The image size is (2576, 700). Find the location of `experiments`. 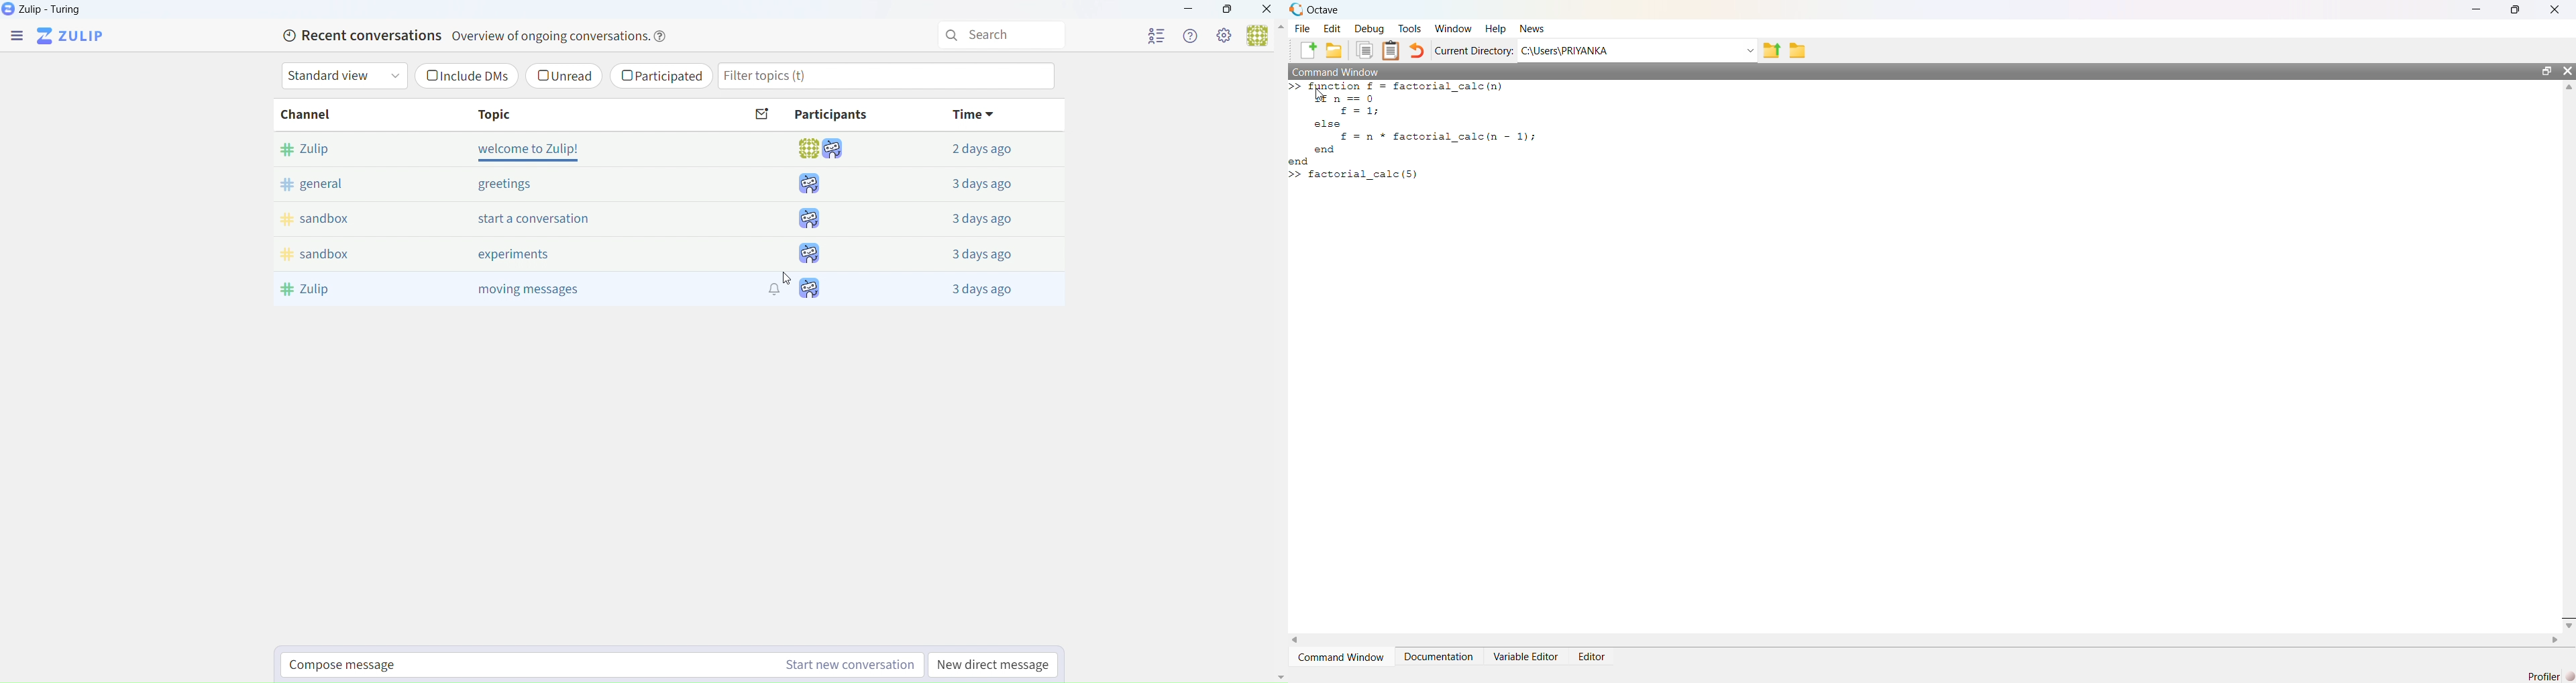

experiments is located at coordinates (515, 255).